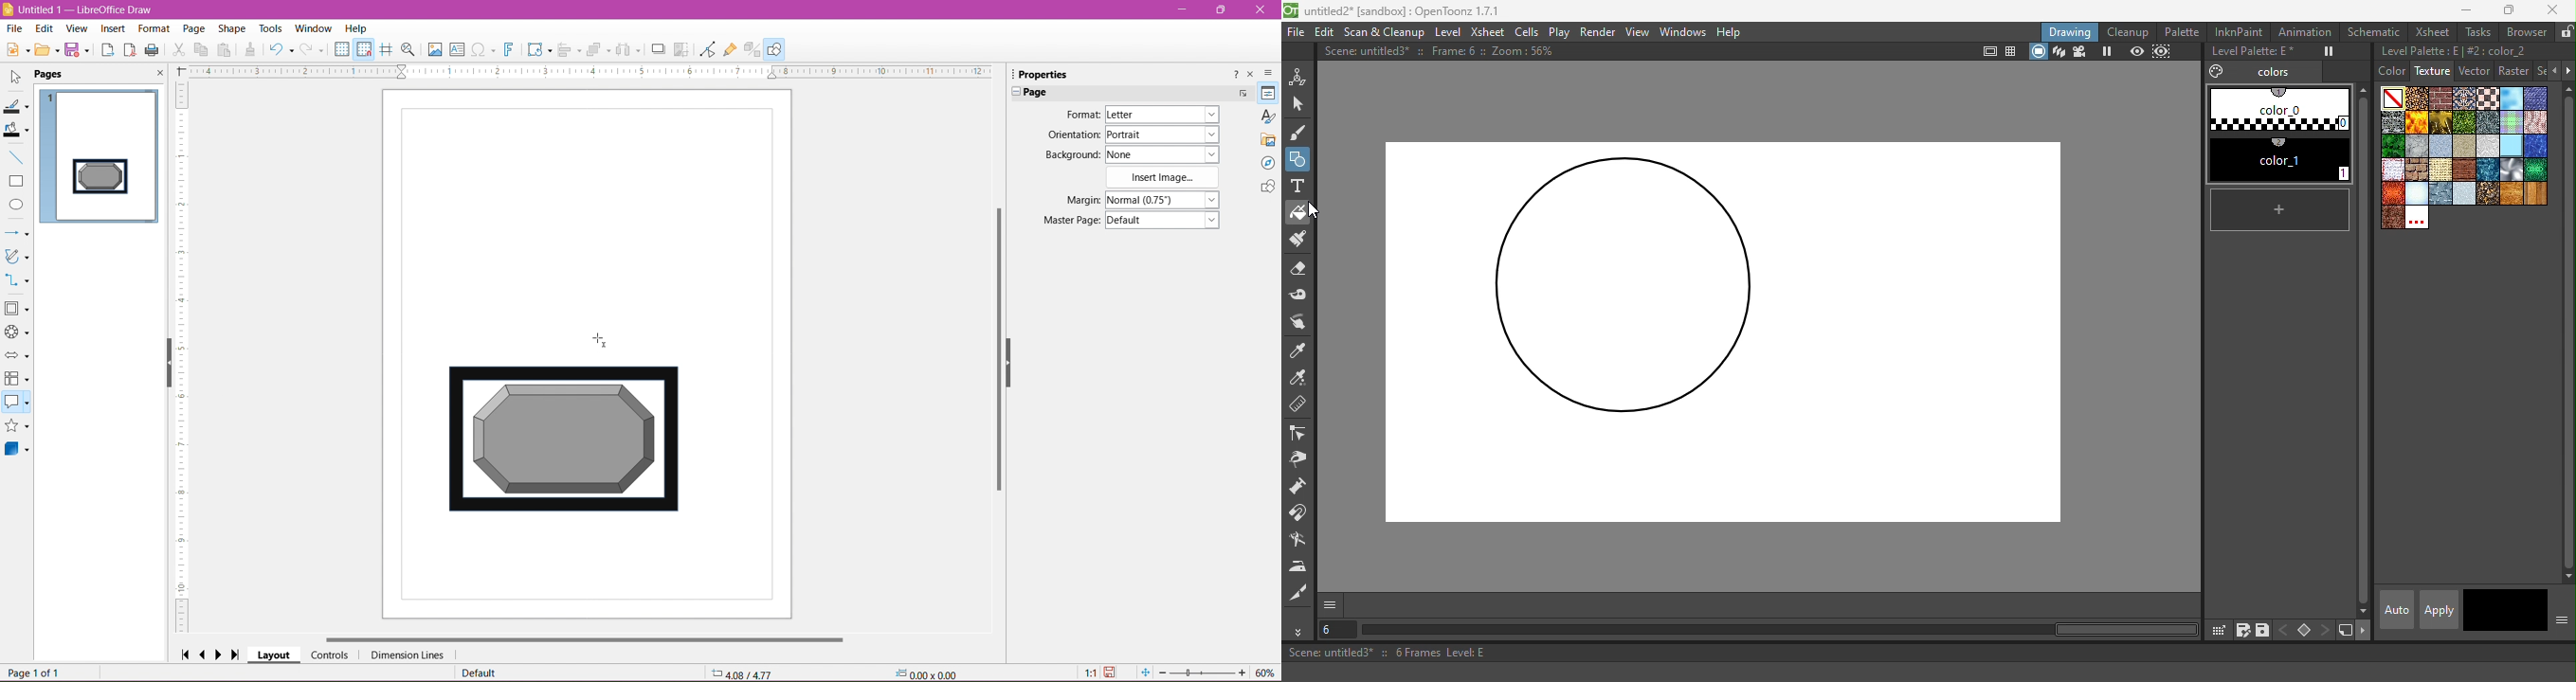 Image resolution: width=2576 pixels, height=700 pixels. What do you see at coordinates (1301, 295) in the screenshot?
I see `Tape tool` at bounding box center [1301, 295].